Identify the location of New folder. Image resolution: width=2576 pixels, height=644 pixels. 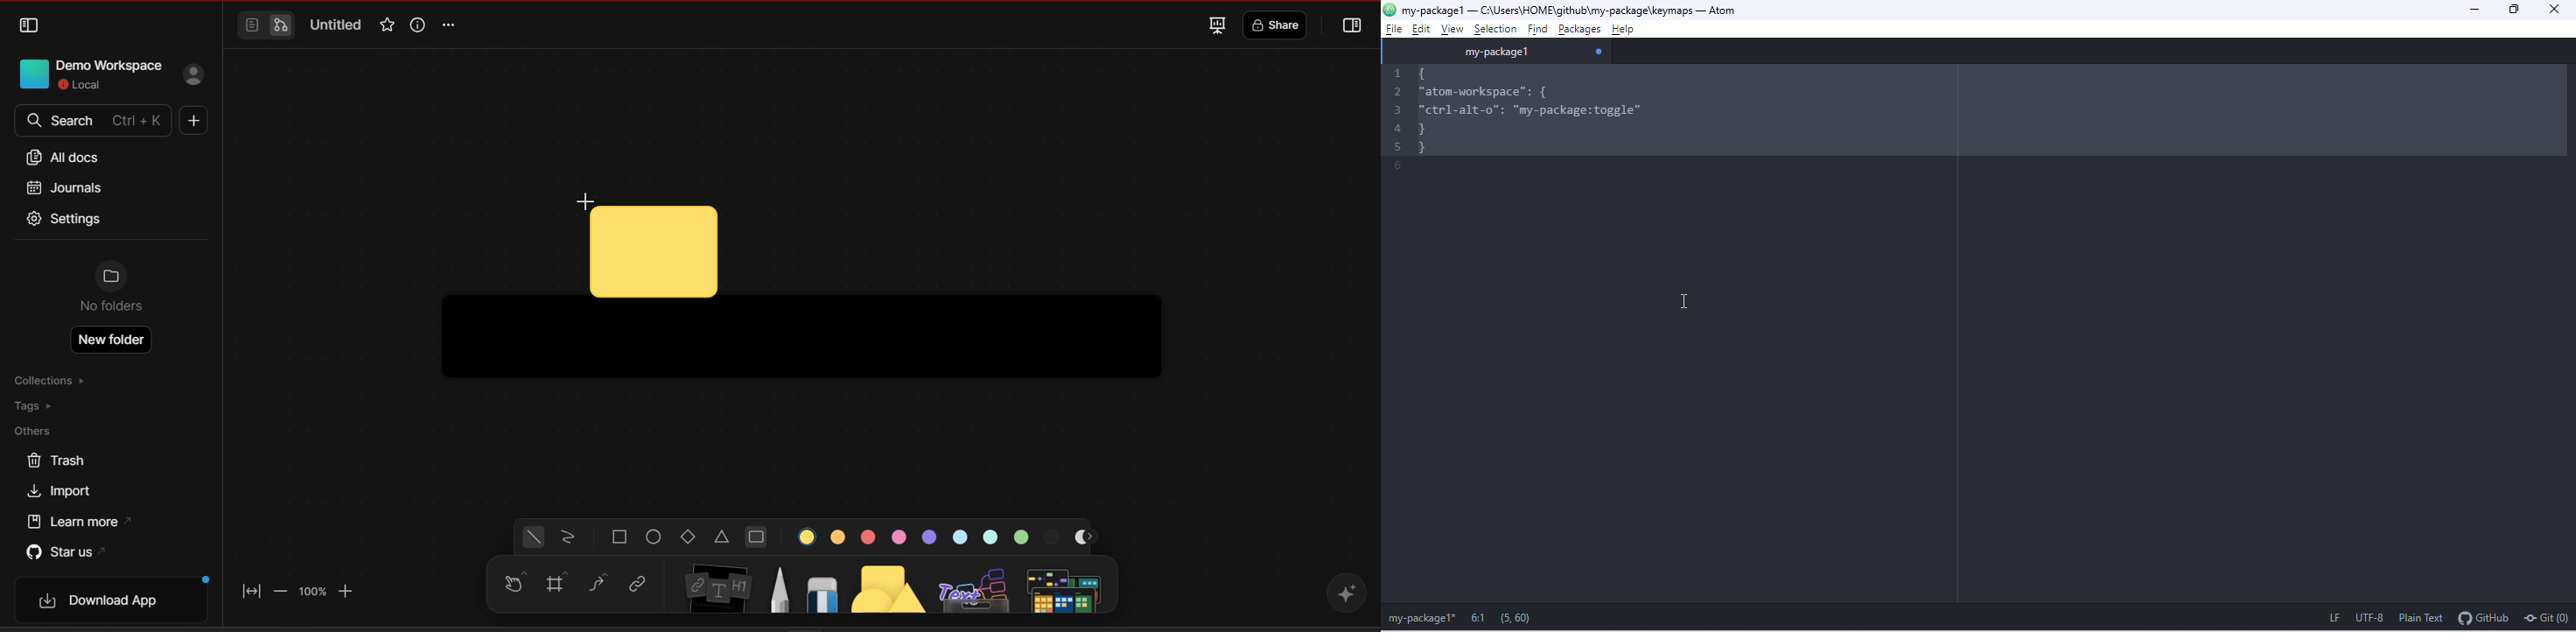
(113, 340).